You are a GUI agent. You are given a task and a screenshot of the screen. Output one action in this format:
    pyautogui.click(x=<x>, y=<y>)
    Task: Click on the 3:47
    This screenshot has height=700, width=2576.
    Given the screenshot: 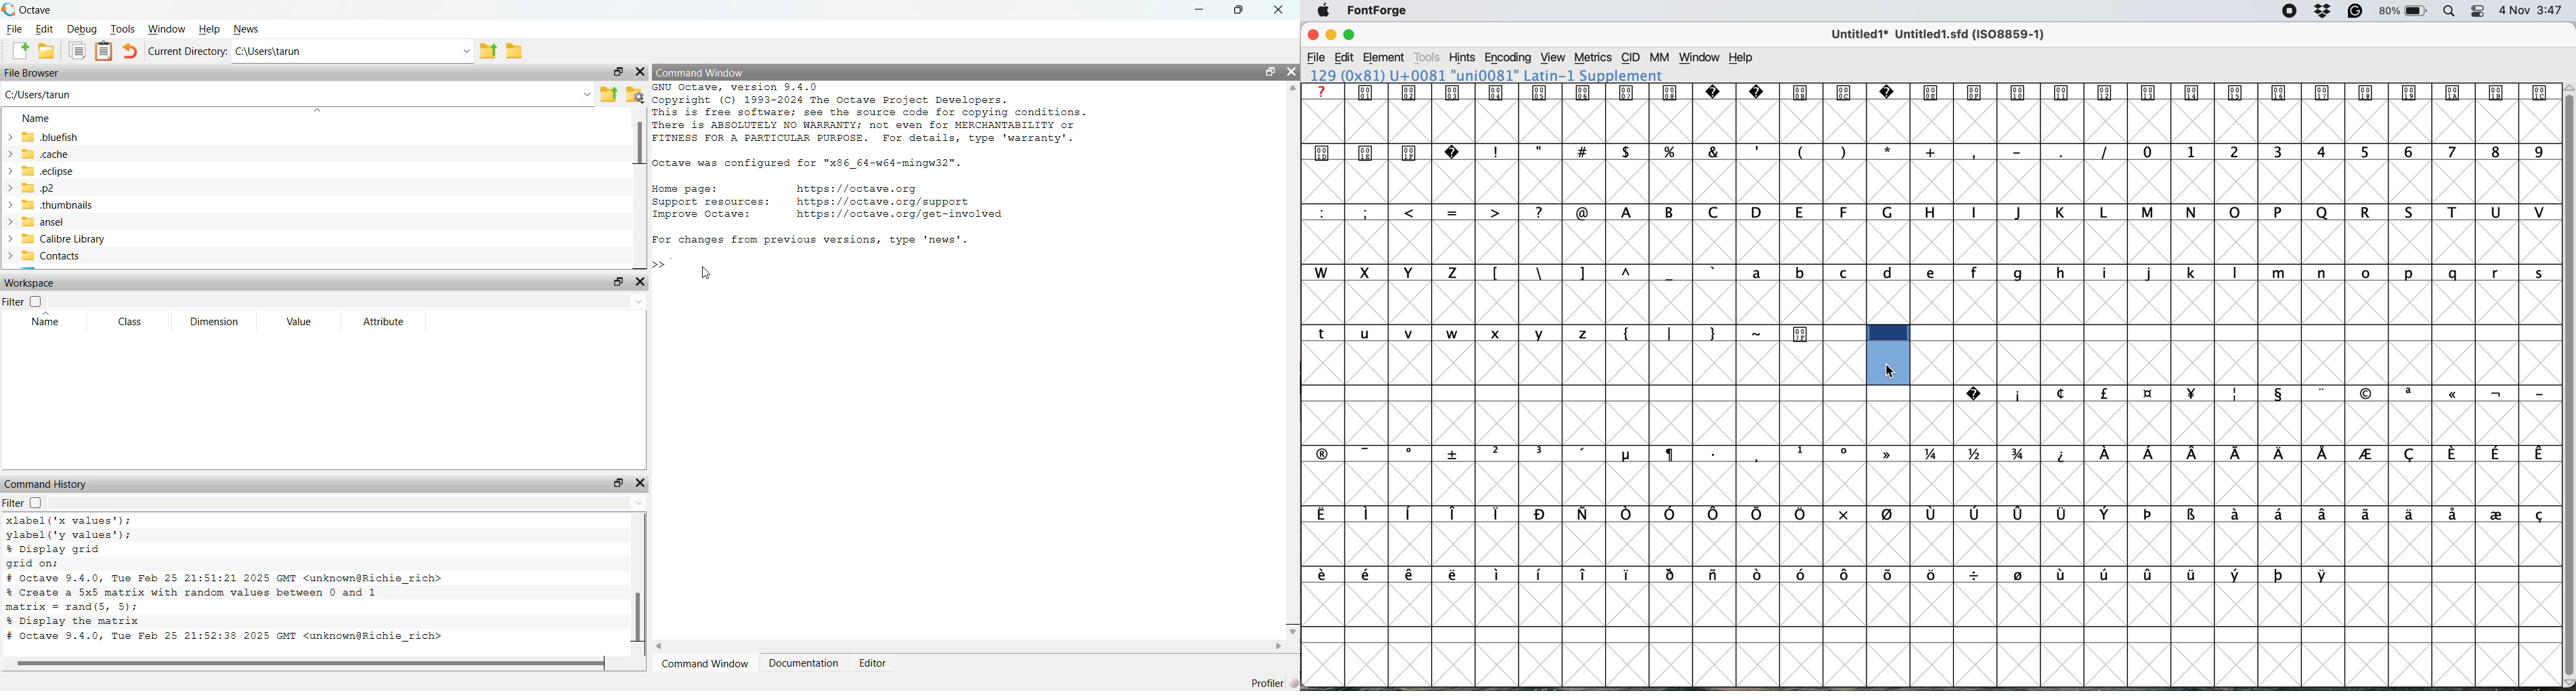 What is the action you would take?
    pyautogui.click(x=2549, y=12)
    